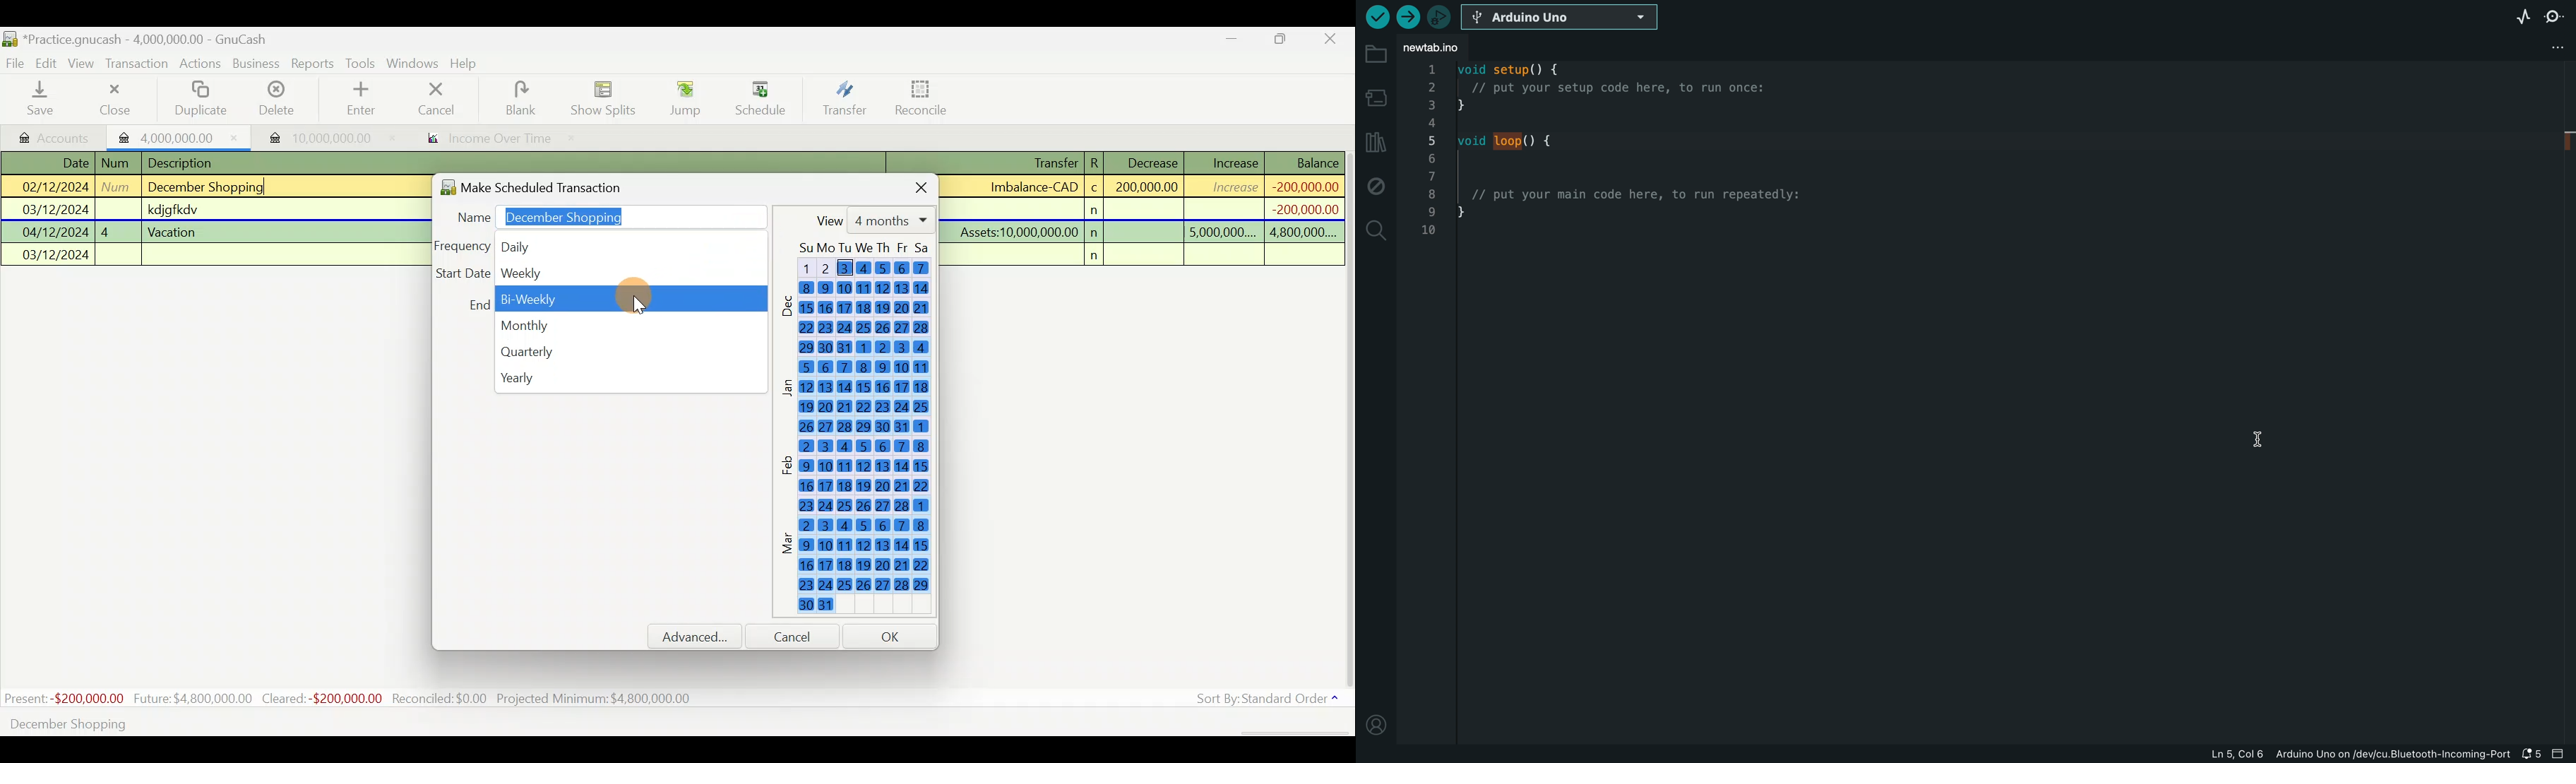 The image size is (2576, 784). What do you see at coordinates (1331, 41) in the screenshot?
I see `Close` at bounding box center [1331, 41].